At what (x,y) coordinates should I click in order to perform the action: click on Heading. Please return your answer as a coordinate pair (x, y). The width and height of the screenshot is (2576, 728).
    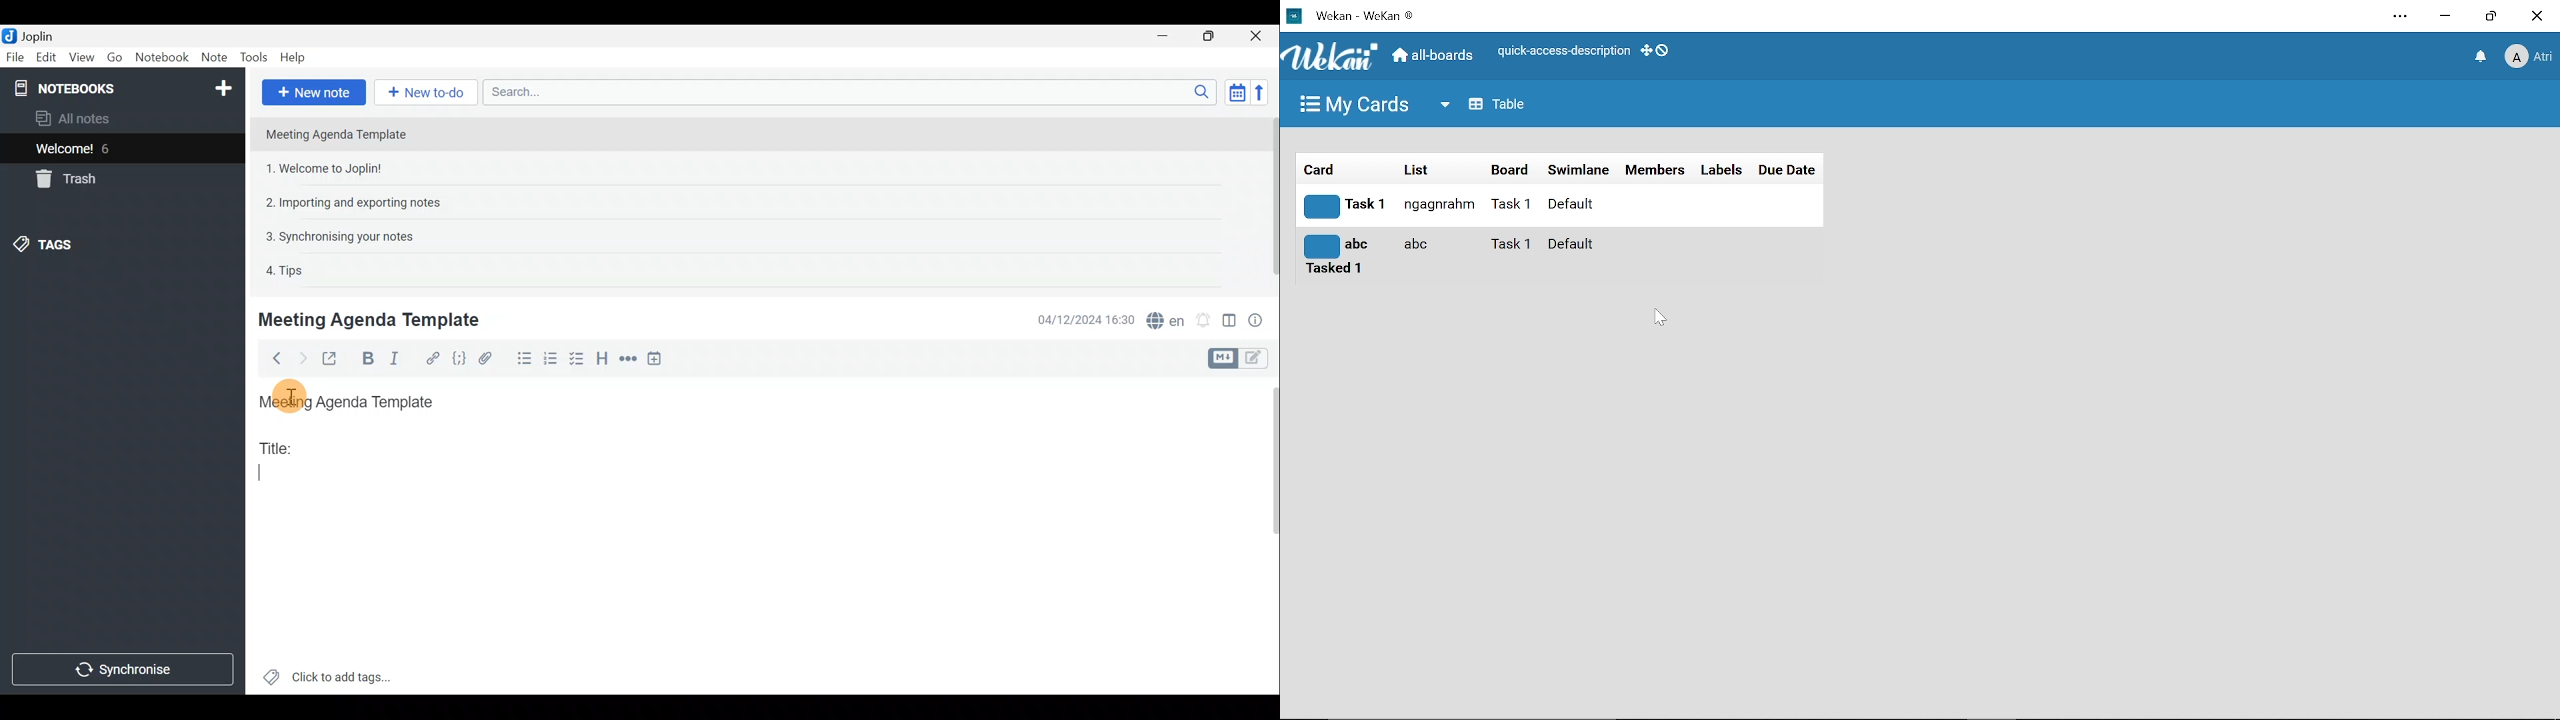
    Looking at the image, I should click on (601, 362).